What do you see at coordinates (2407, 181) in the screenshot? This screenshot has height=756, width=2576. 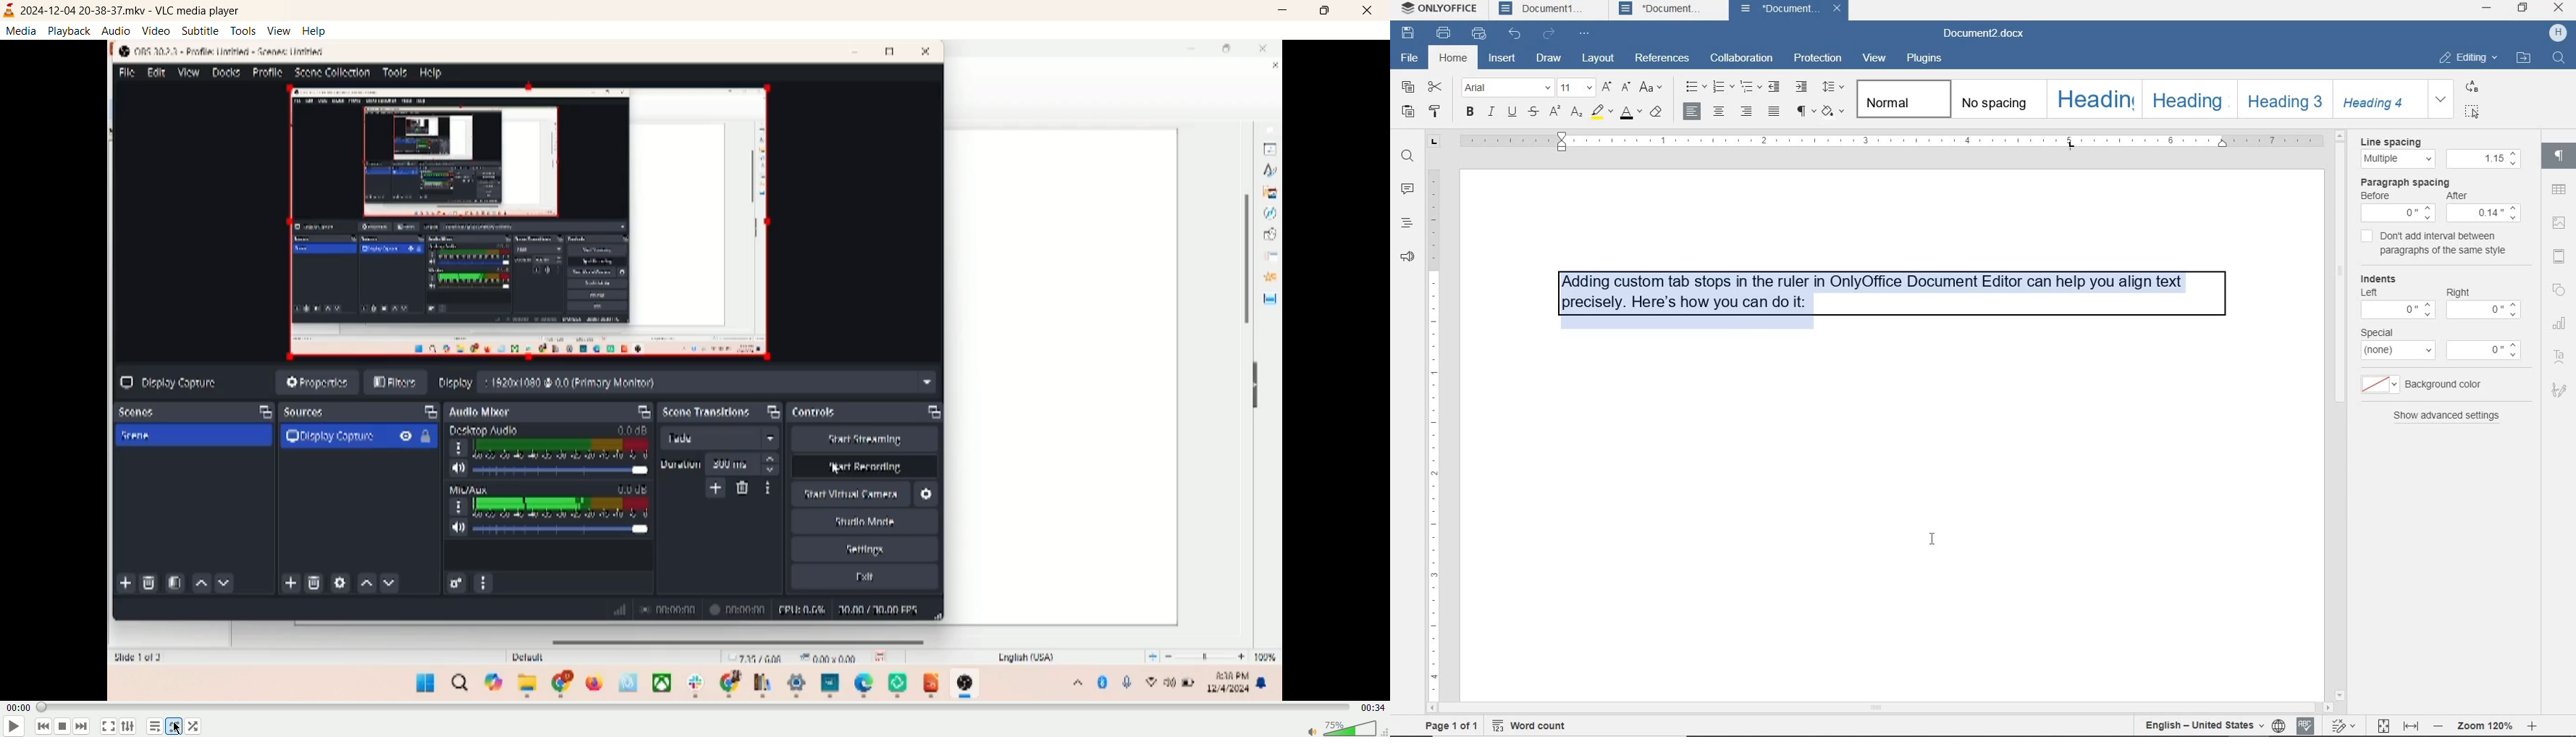 I see `paragraph spacing` at bounding box center [2407, 181].